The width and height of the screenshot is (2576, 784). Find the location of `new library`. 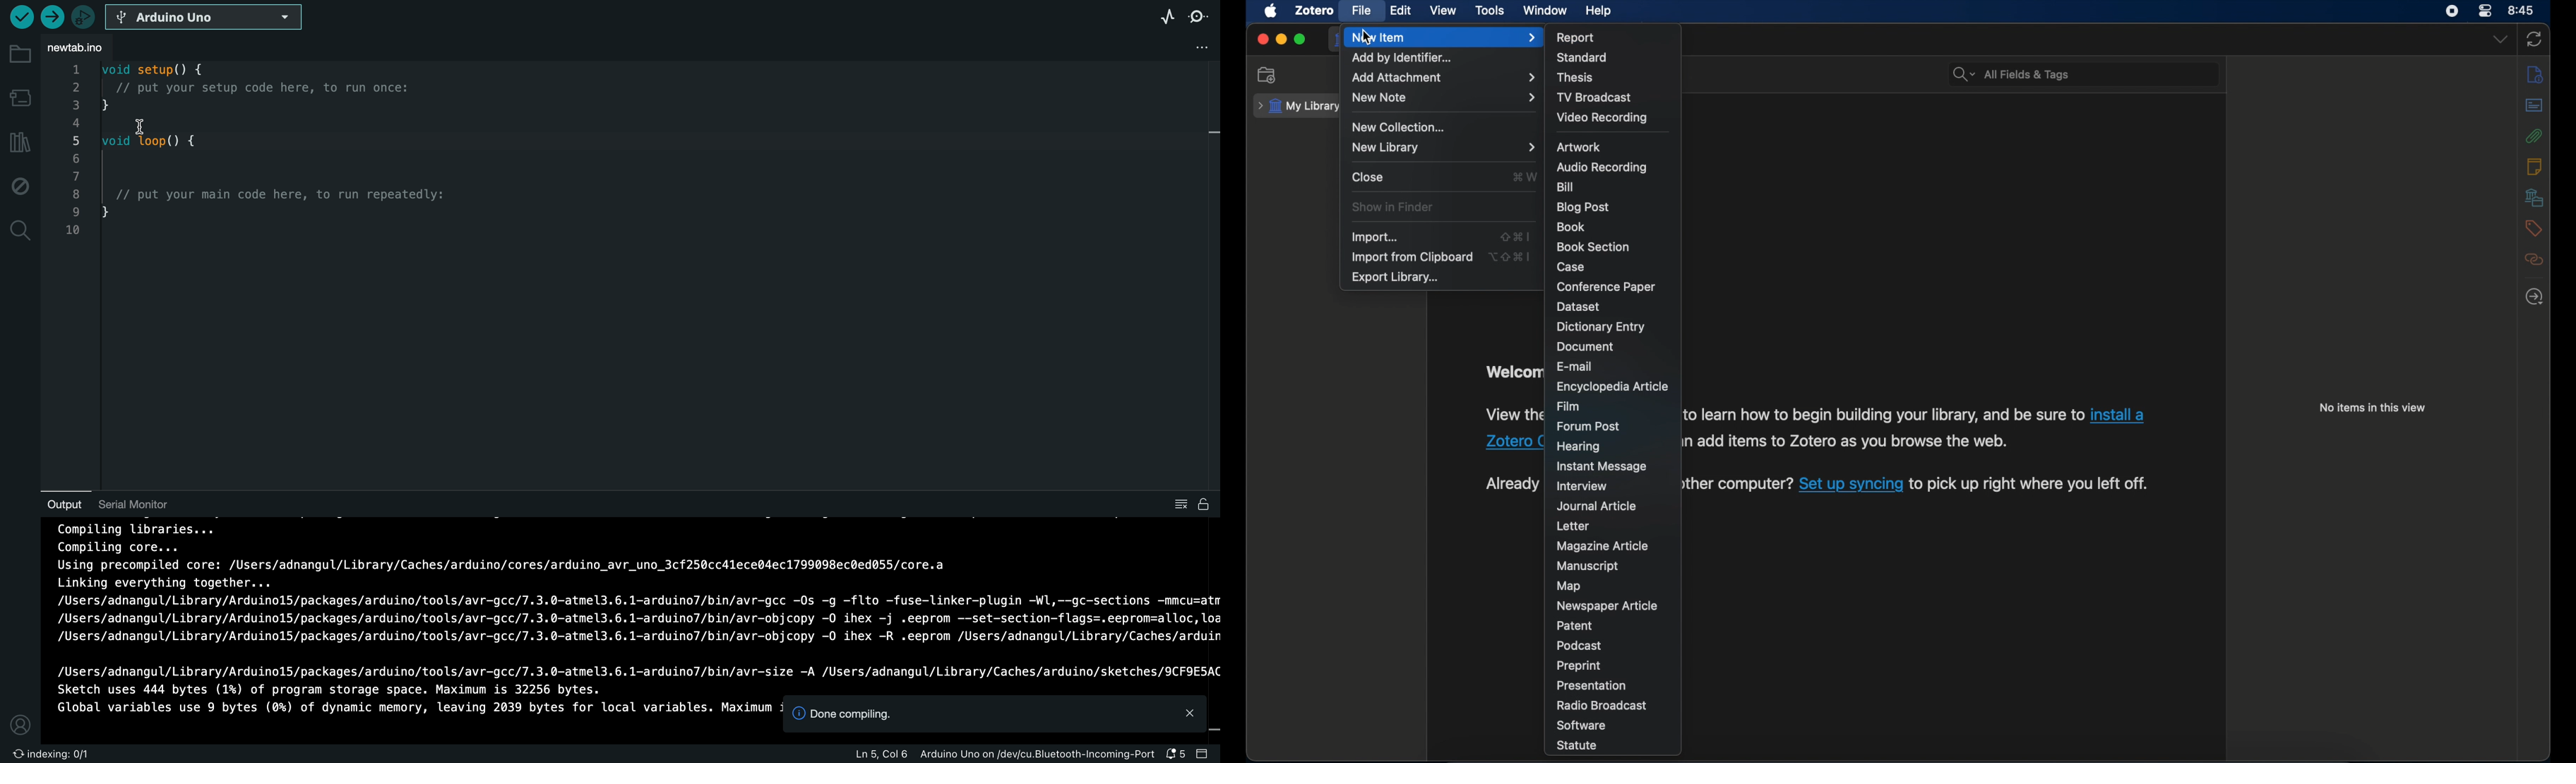

new library is located at coordinates (1442, 148).